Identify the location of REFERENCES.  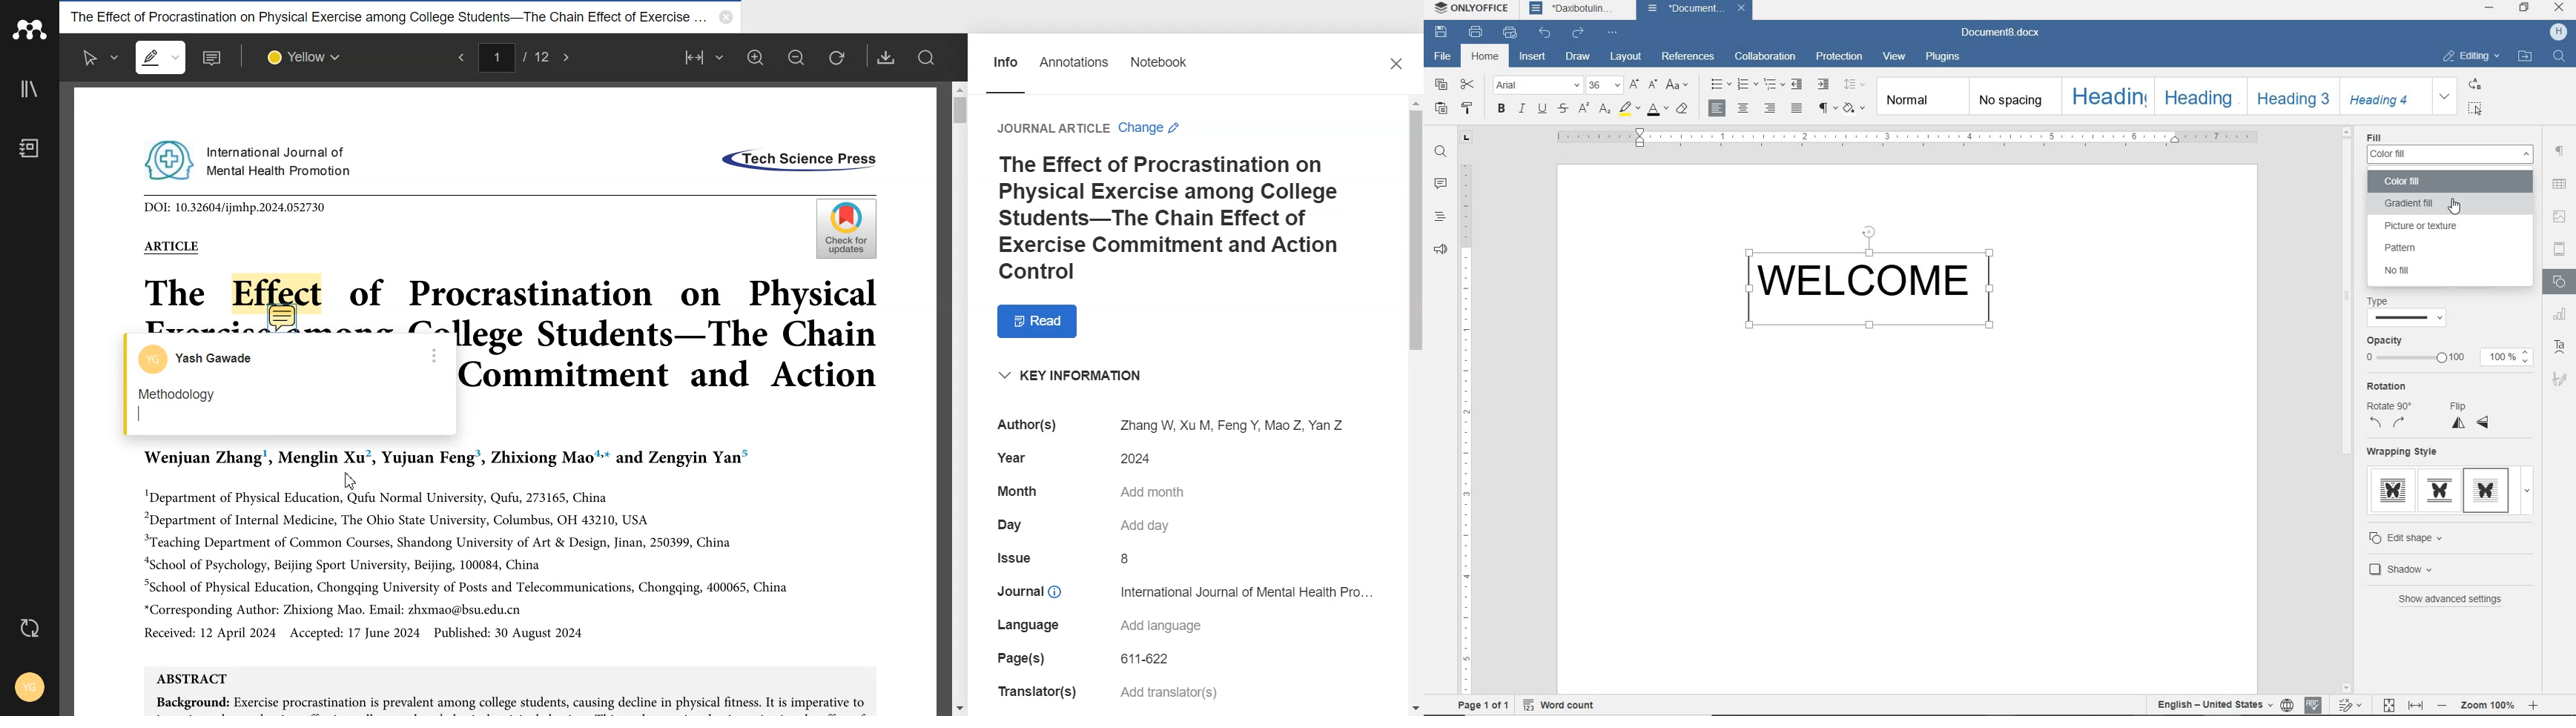
(1689, 56).